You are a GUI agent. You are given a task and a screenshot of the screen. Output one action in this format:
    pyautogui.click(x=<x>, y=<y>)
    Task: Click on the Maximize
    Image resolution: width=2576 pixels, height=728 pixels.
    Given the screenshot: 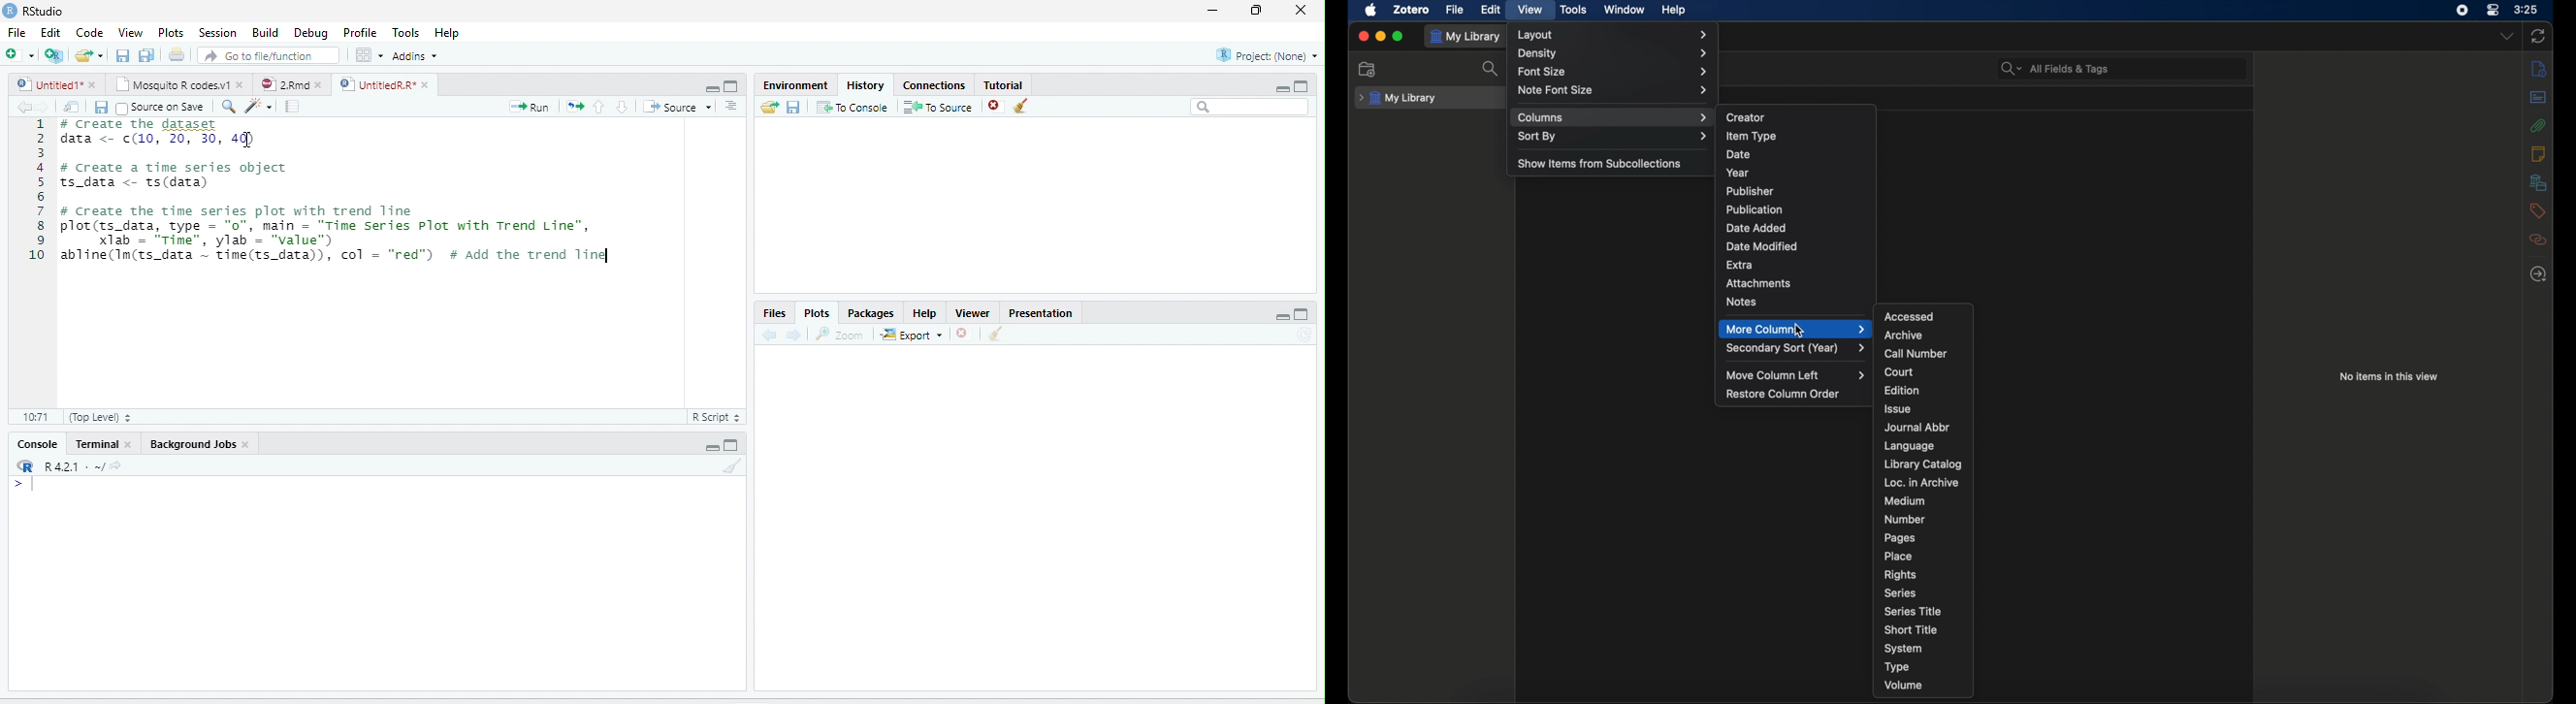 What is the action you would take?
    pyautogui.click(x=1302, y=85)
    